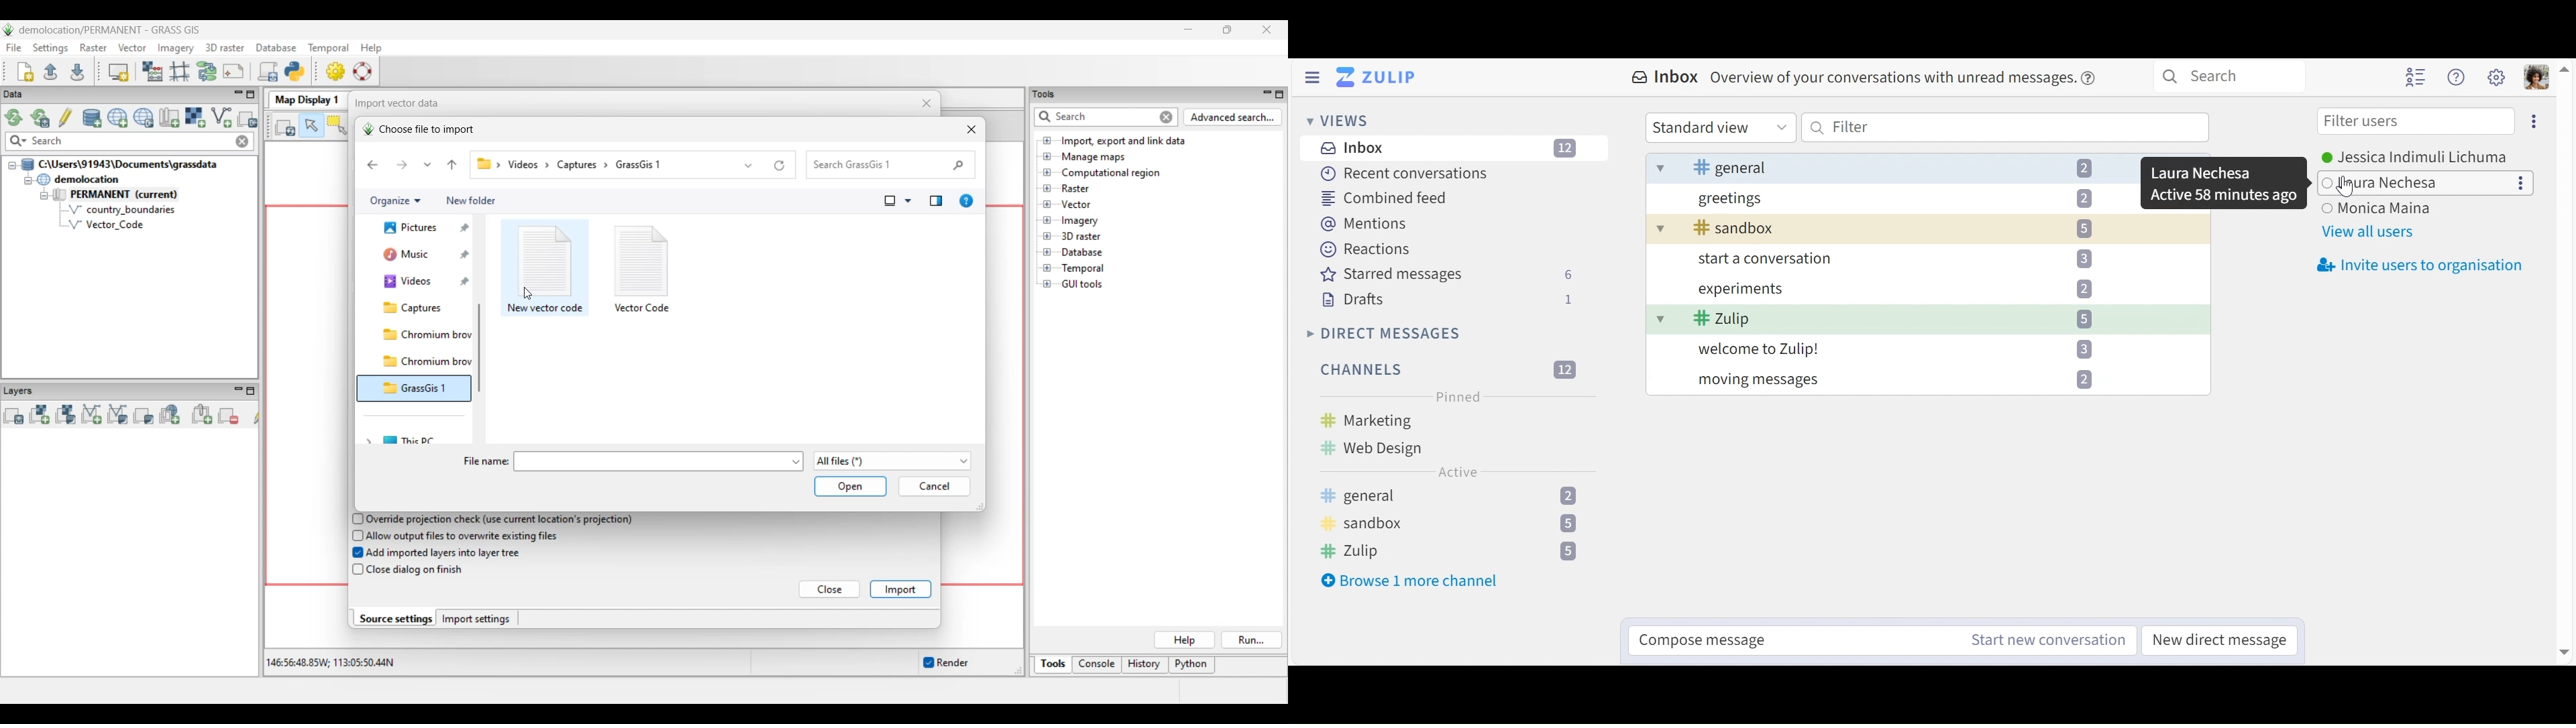 This screenshot has height=728, width=2576. I want to click on Active, so click(1458, 472).